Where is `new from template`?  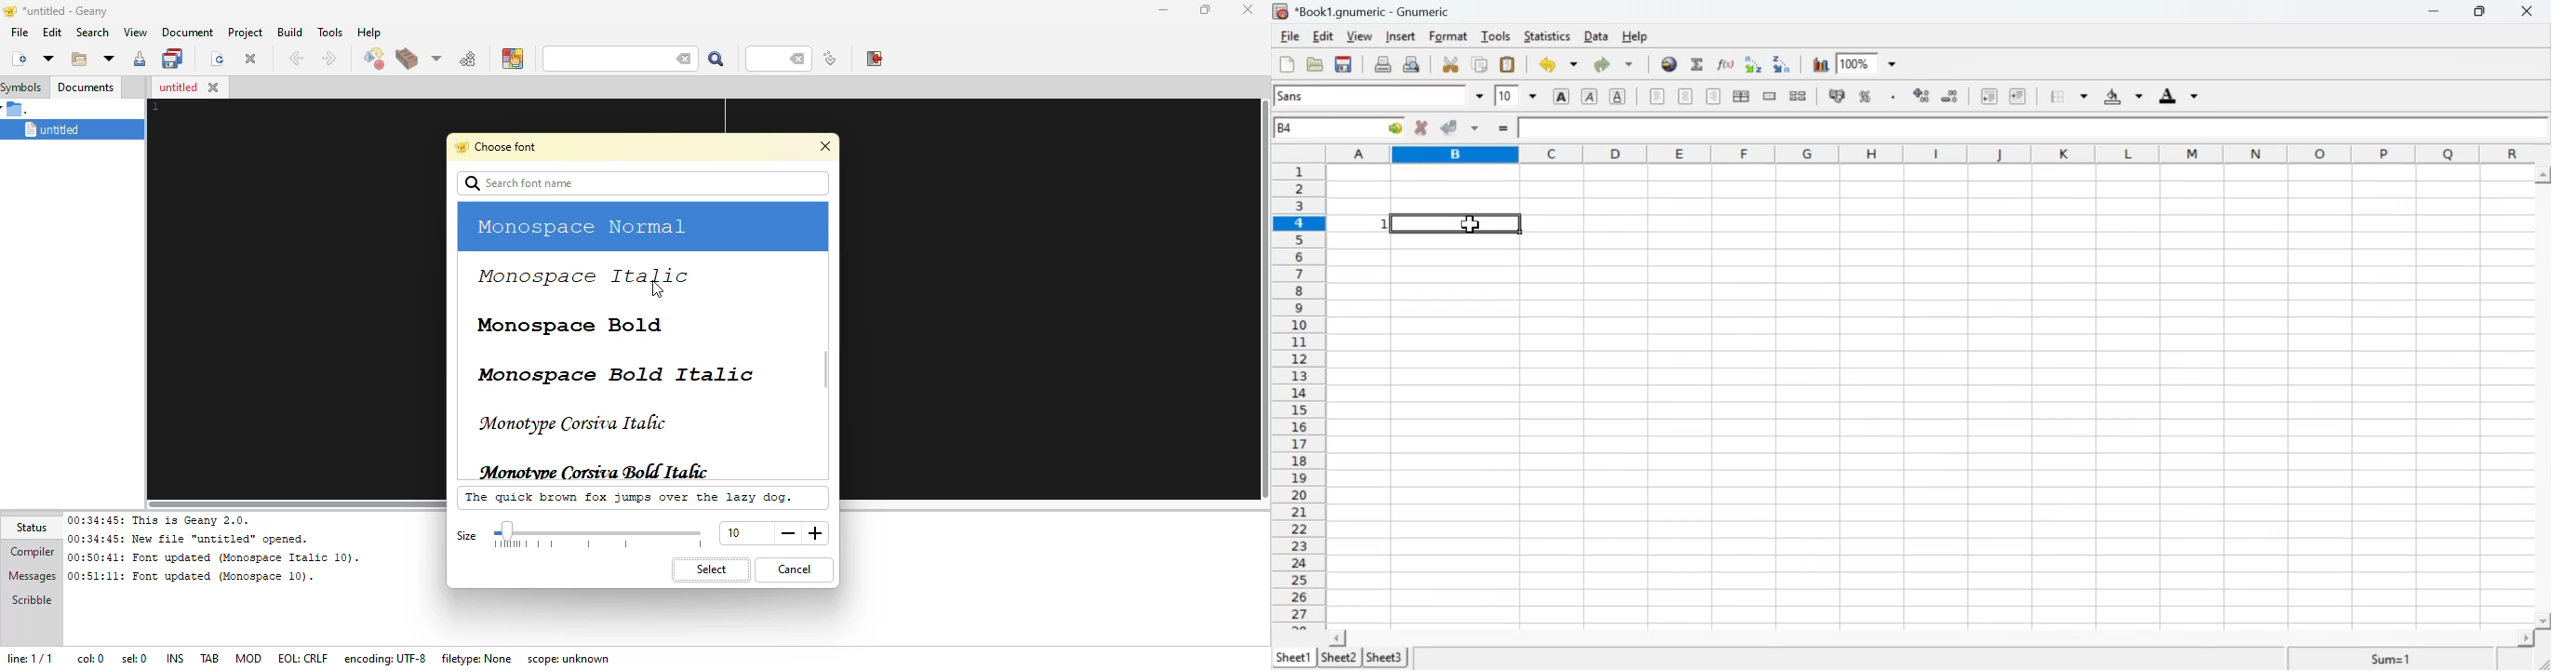
new from template is located at coordinates (47, 58).